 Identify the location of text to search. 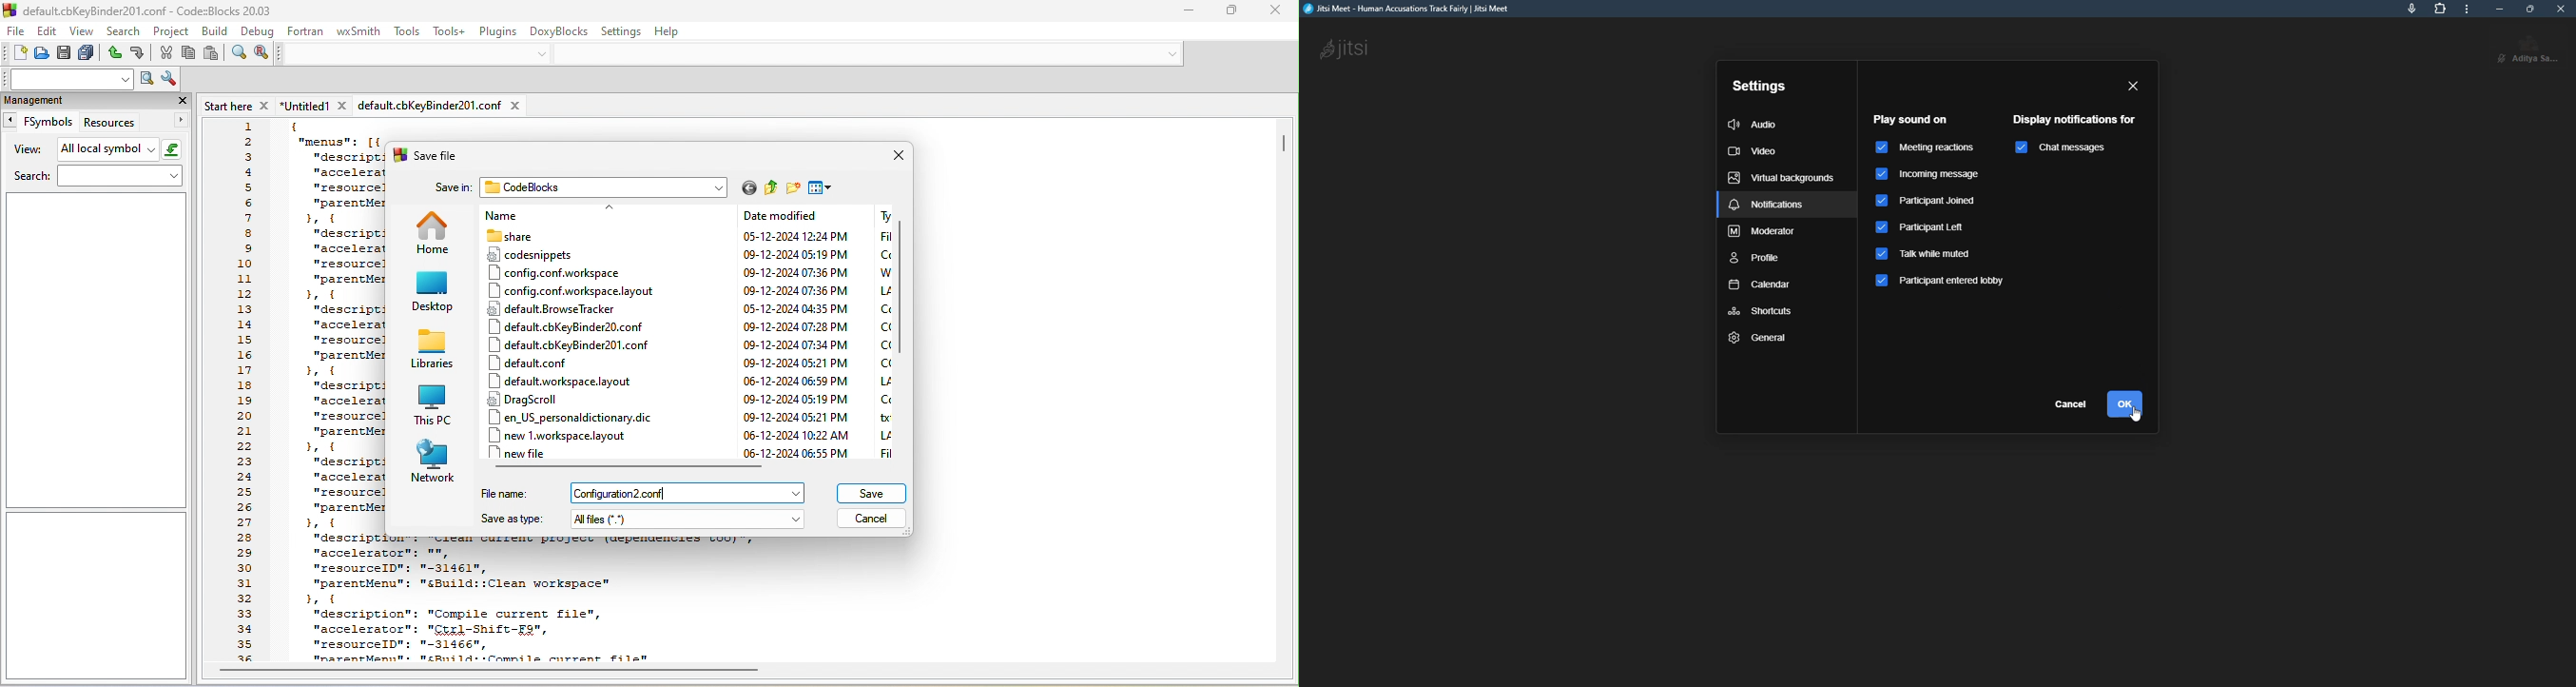
(67, 81).